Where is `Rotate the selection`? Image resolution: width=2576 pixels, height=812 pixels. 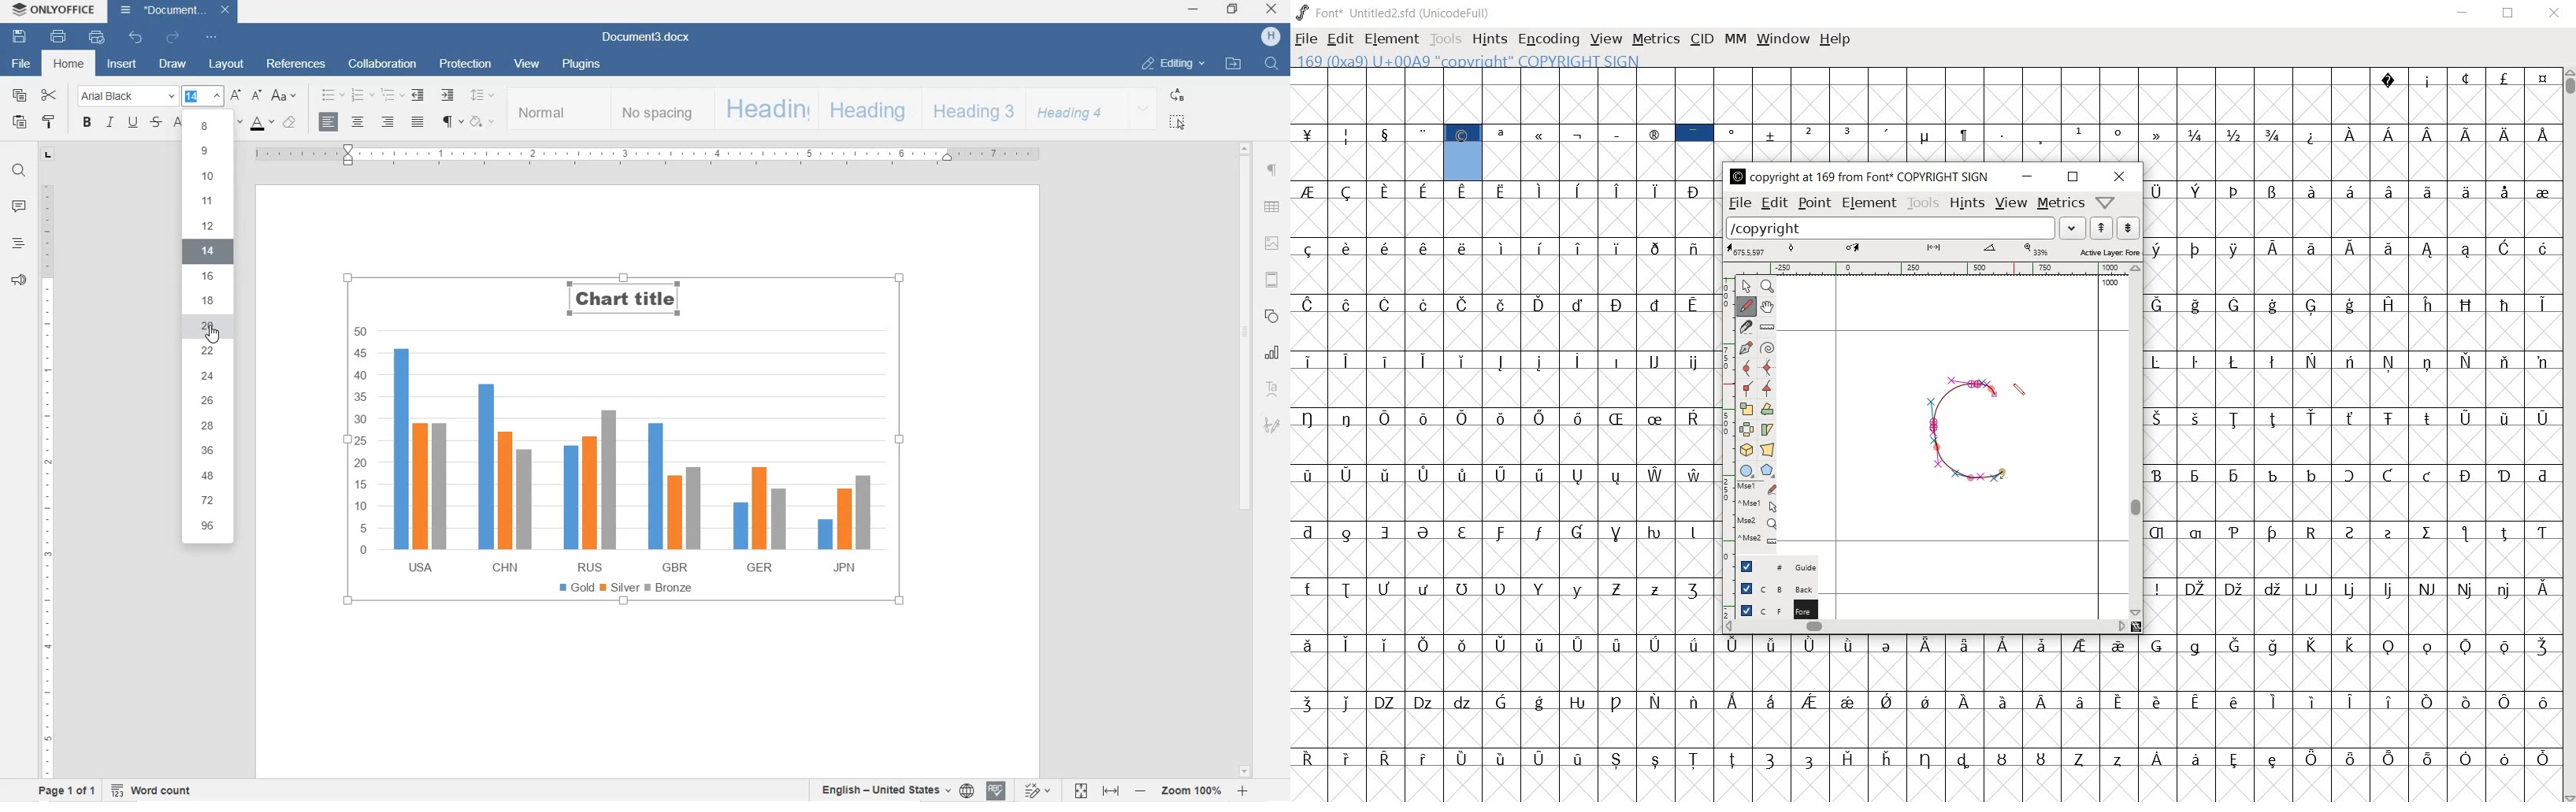 Rotate the selection is located at coordinates (1769, 429).